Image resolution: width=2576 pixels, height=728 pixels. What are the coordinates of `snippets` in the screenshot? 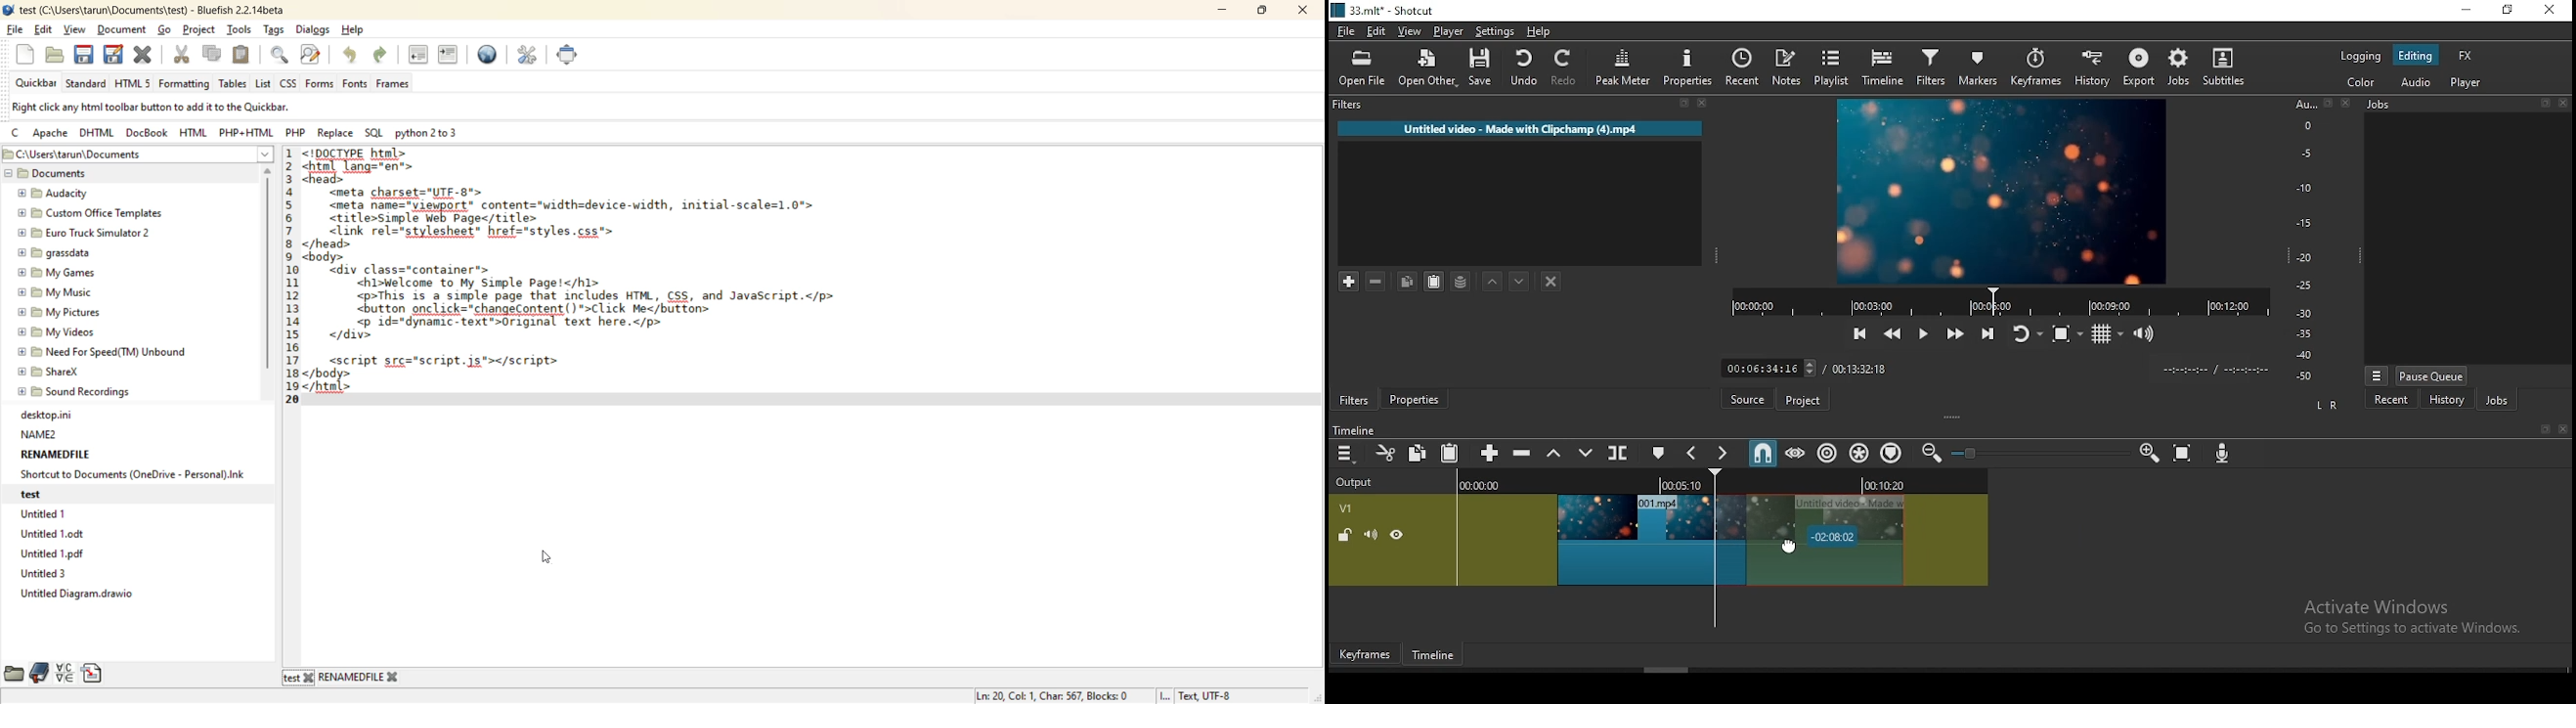 It's located at (92, 673).